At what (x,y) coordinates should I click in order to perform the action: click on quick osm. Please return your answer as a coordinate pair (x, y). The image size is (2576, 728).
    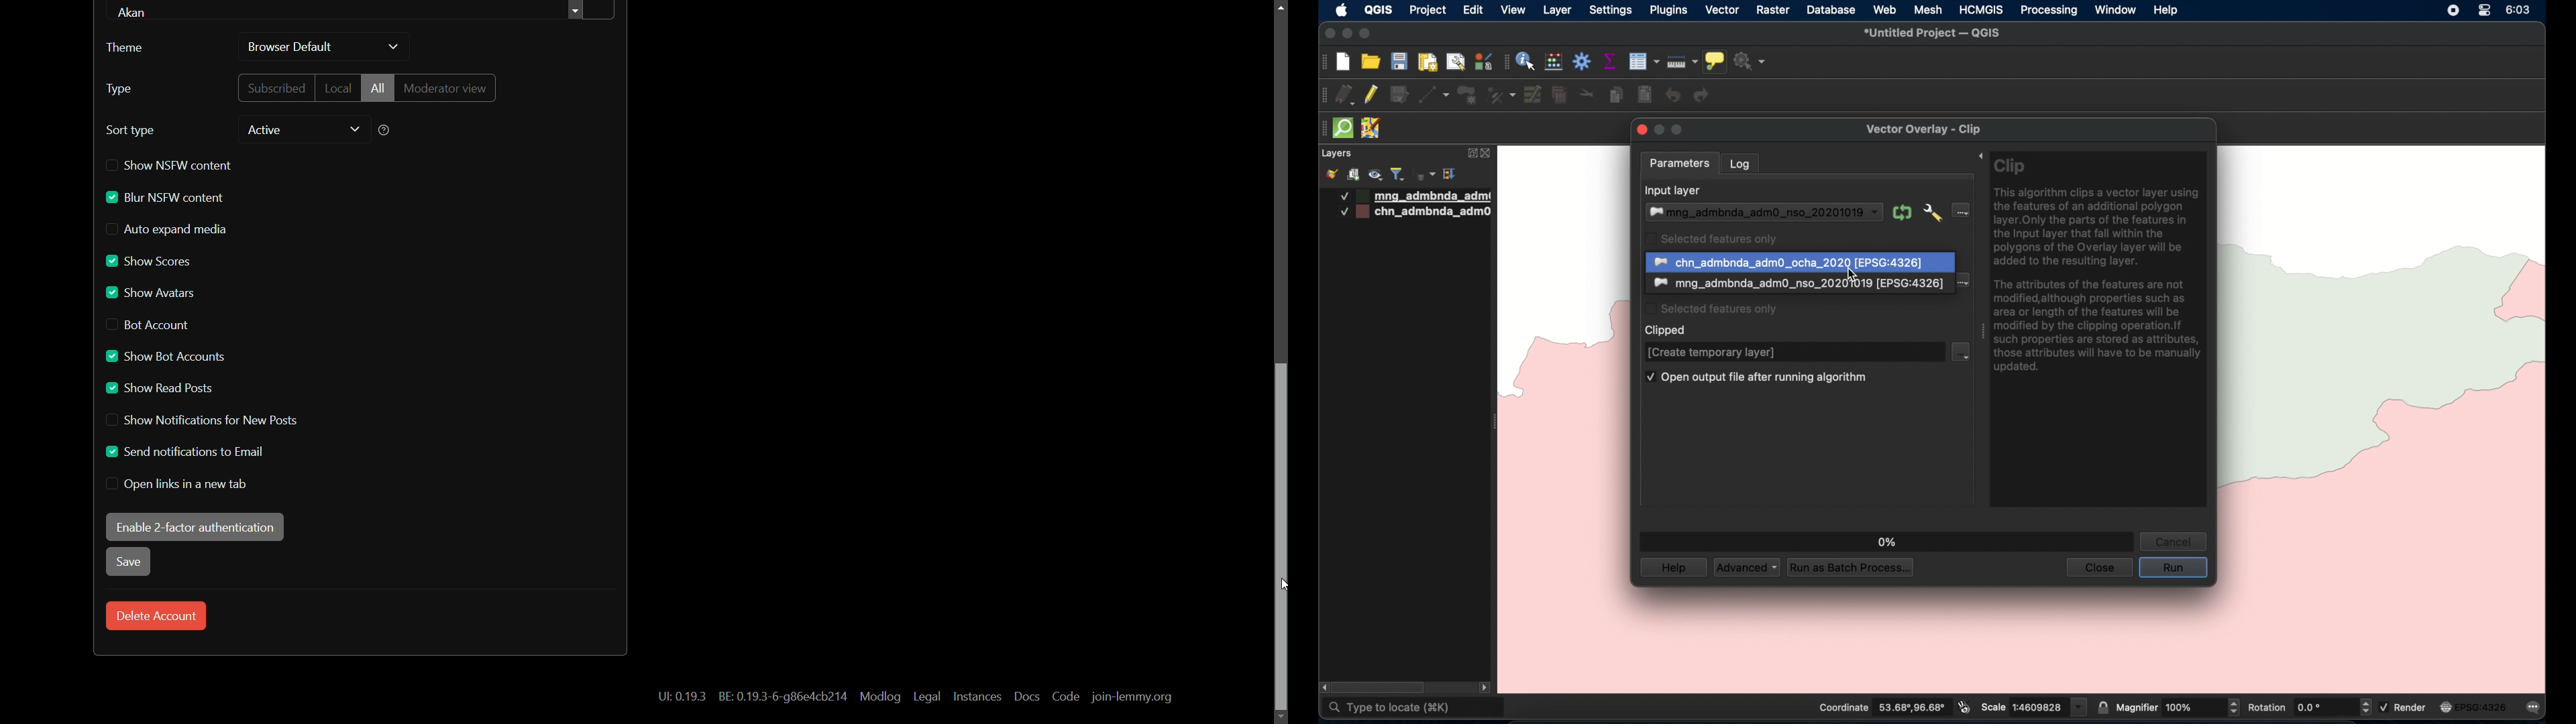
    Looking at the image, I should click on (1344, 128).